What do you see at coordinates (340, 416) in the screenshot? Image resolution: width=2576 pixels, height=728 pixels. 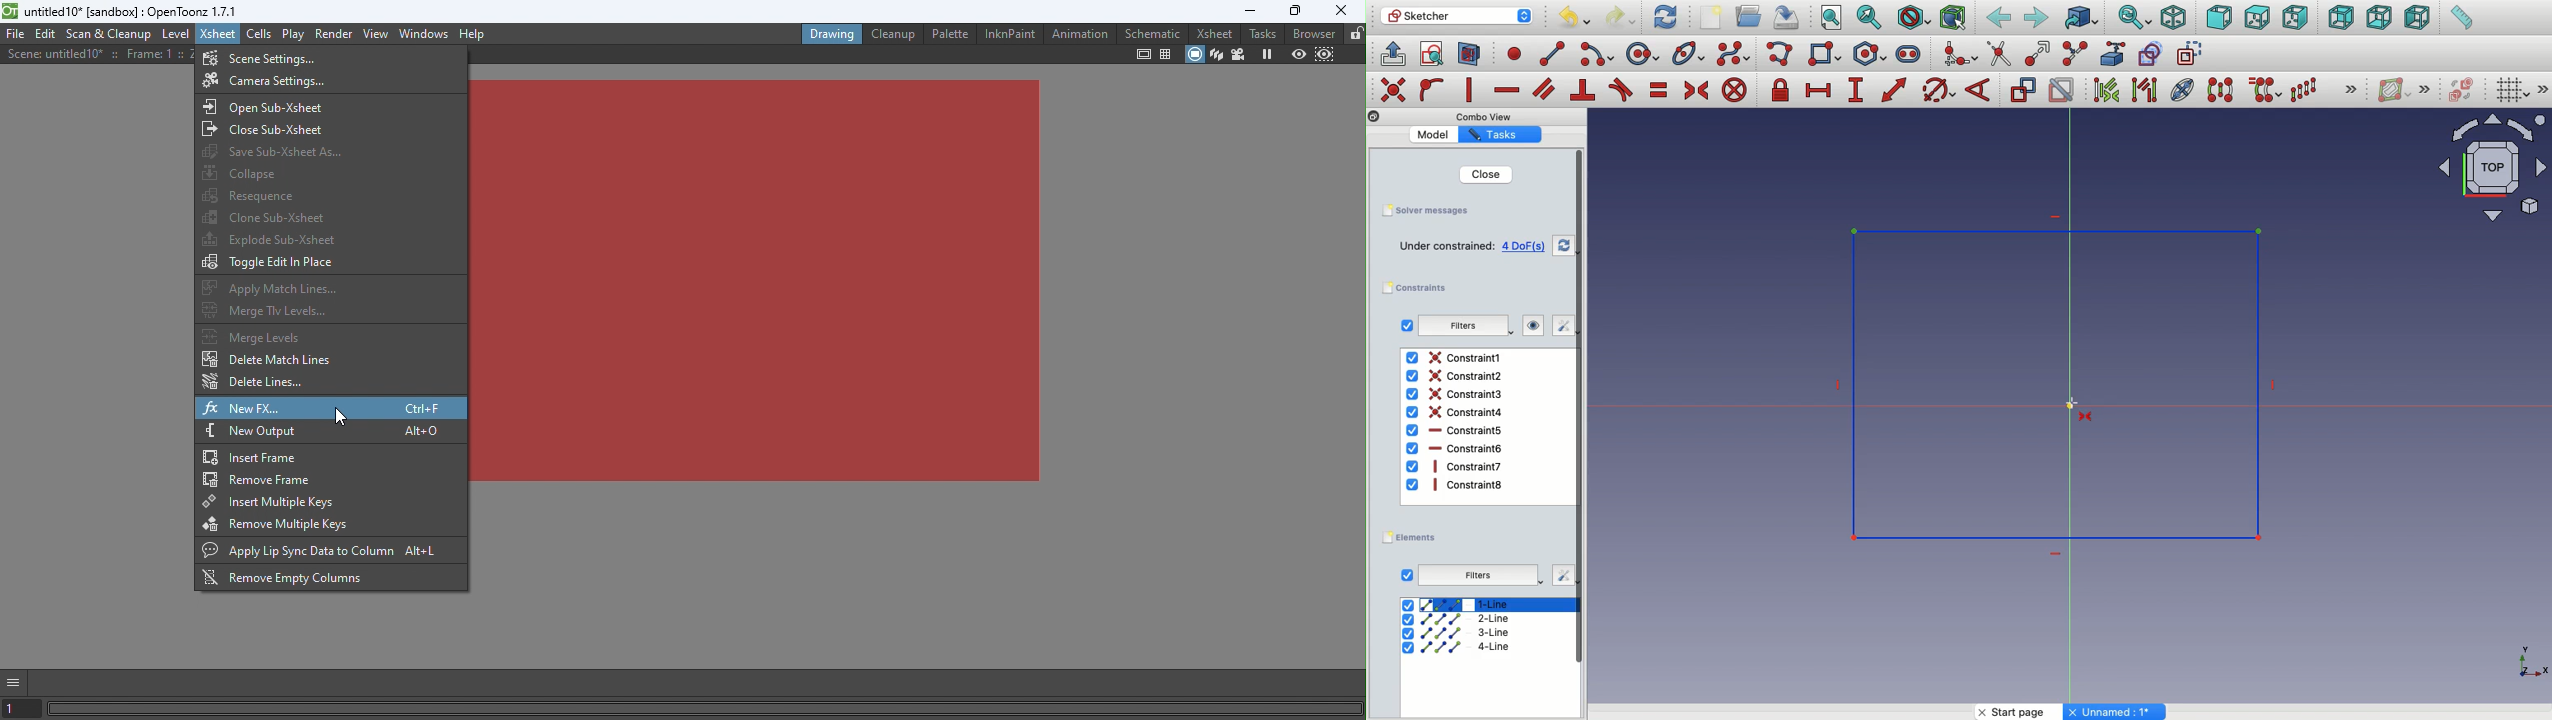 I see `cursor` at bounding box center [340, 416].